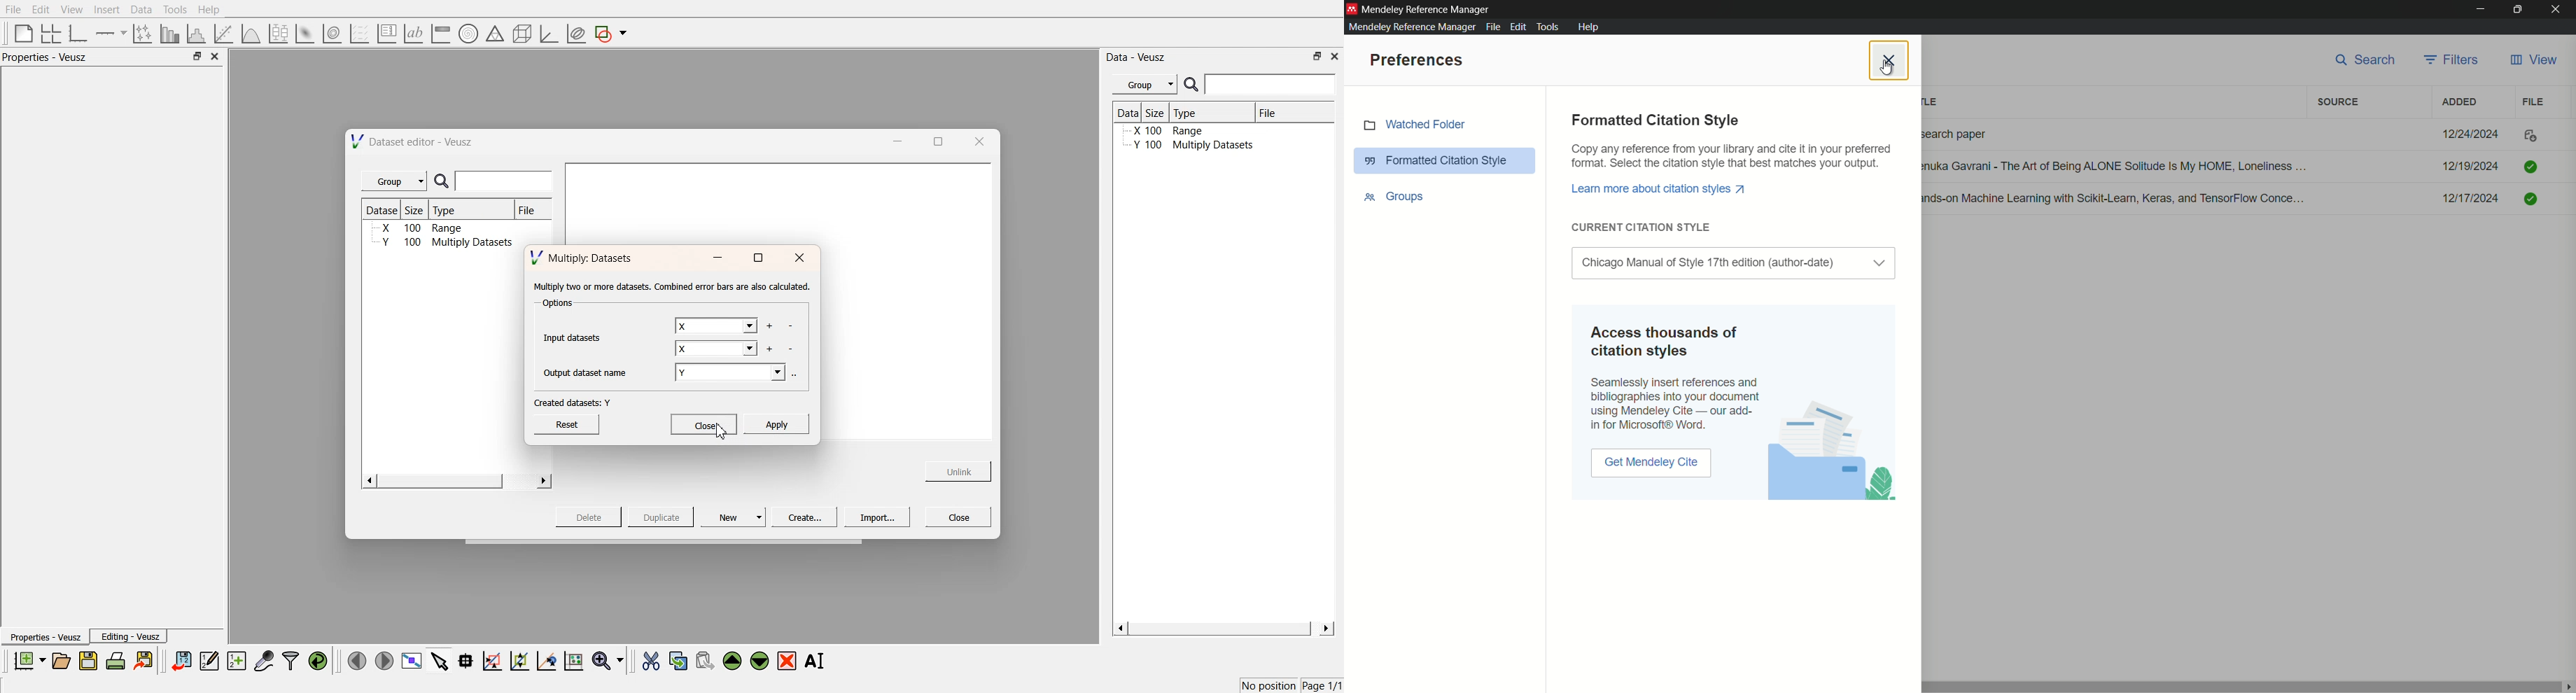 This screenshot has height=700, width=2576. I want to click on recenter the graph axes, so click(546, 660).